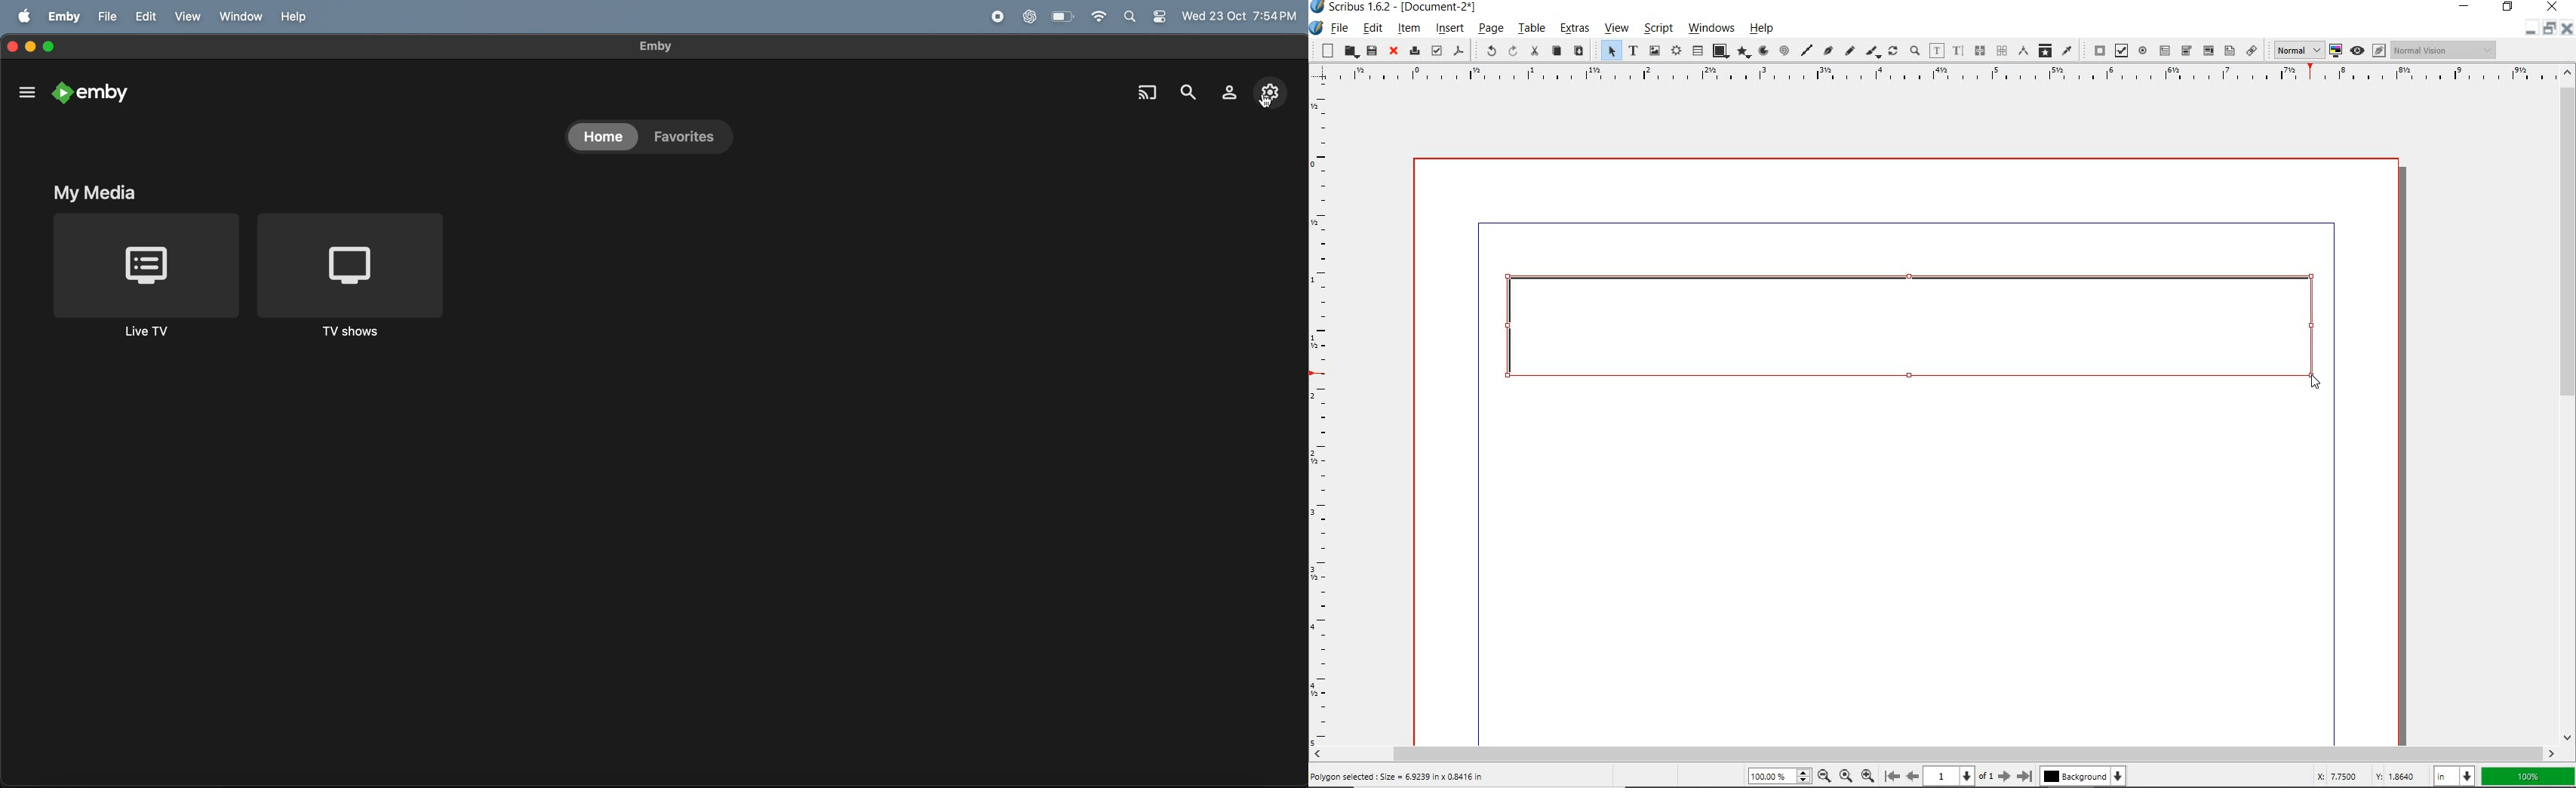 The width and height of the screenshot is (2576, 812). What do you see at coordinates (2005, 776) in the screenshot?
I see `move to next` at bounding box center [2005, 776].